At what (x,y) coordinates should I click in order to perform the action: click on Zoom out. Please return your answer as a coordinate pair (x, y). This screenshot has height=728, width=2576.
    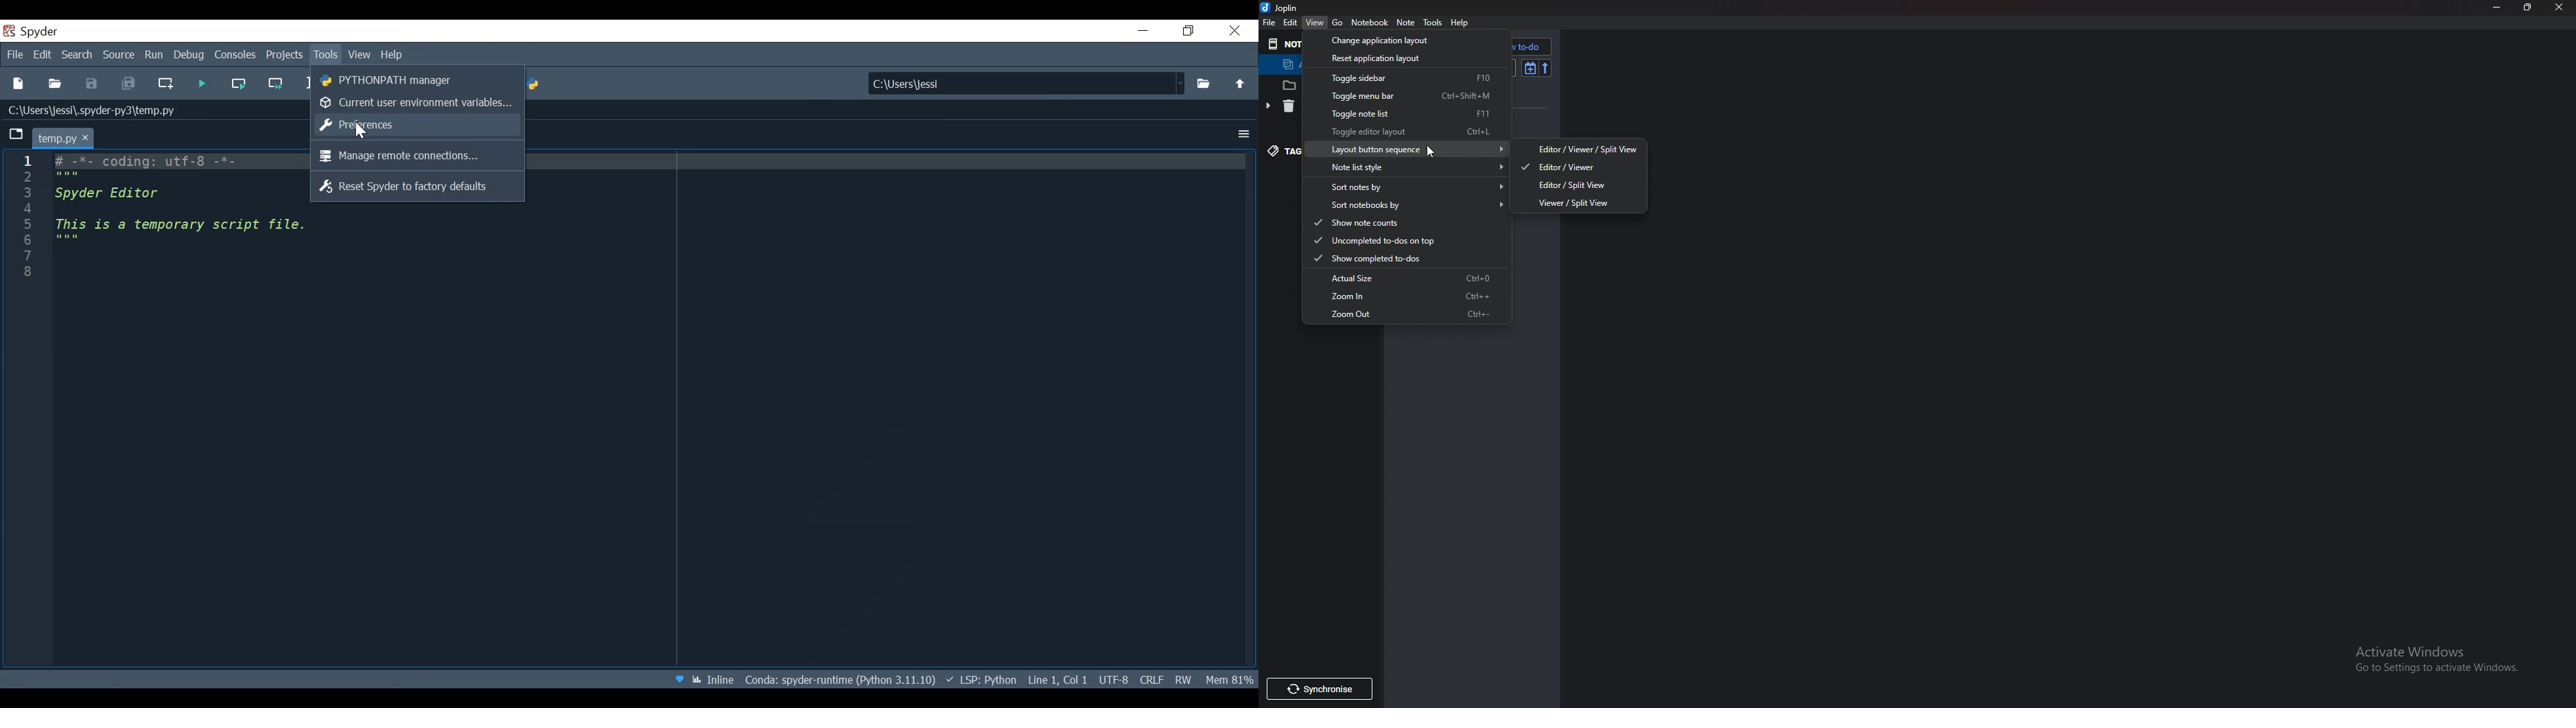
    Looking at the image, I should click on (1410, 313).